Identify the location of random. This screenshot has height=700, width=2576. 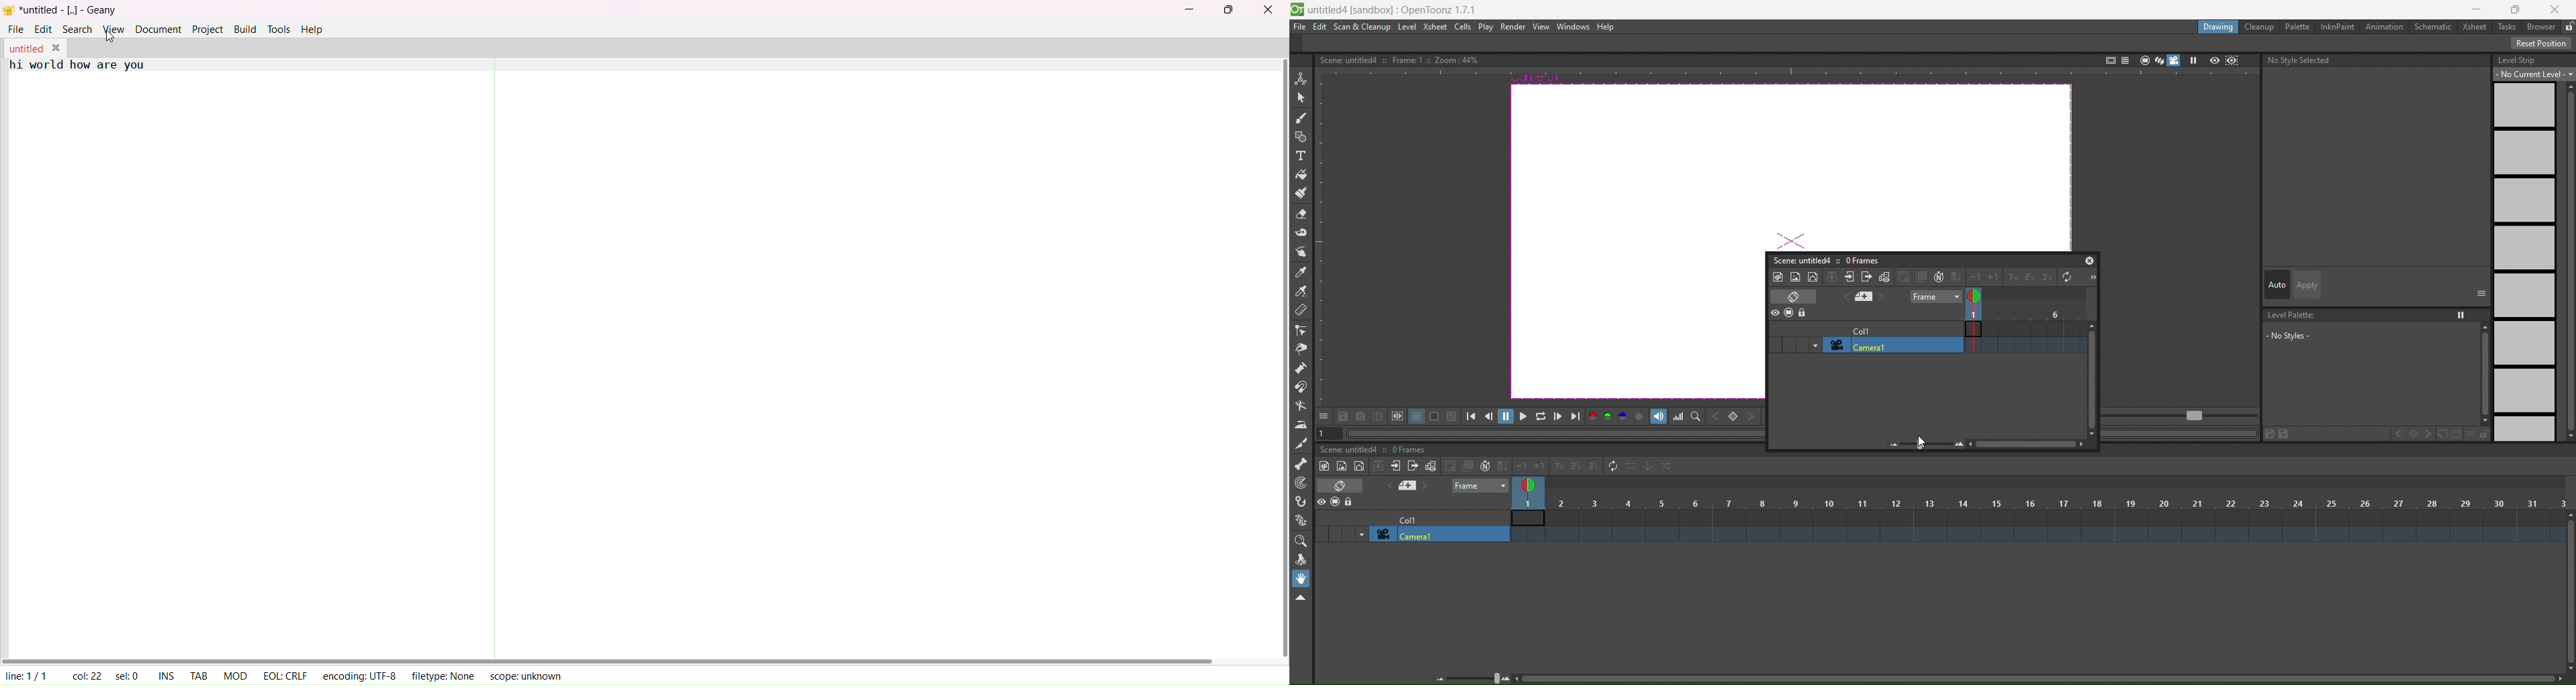
(1667, 466).